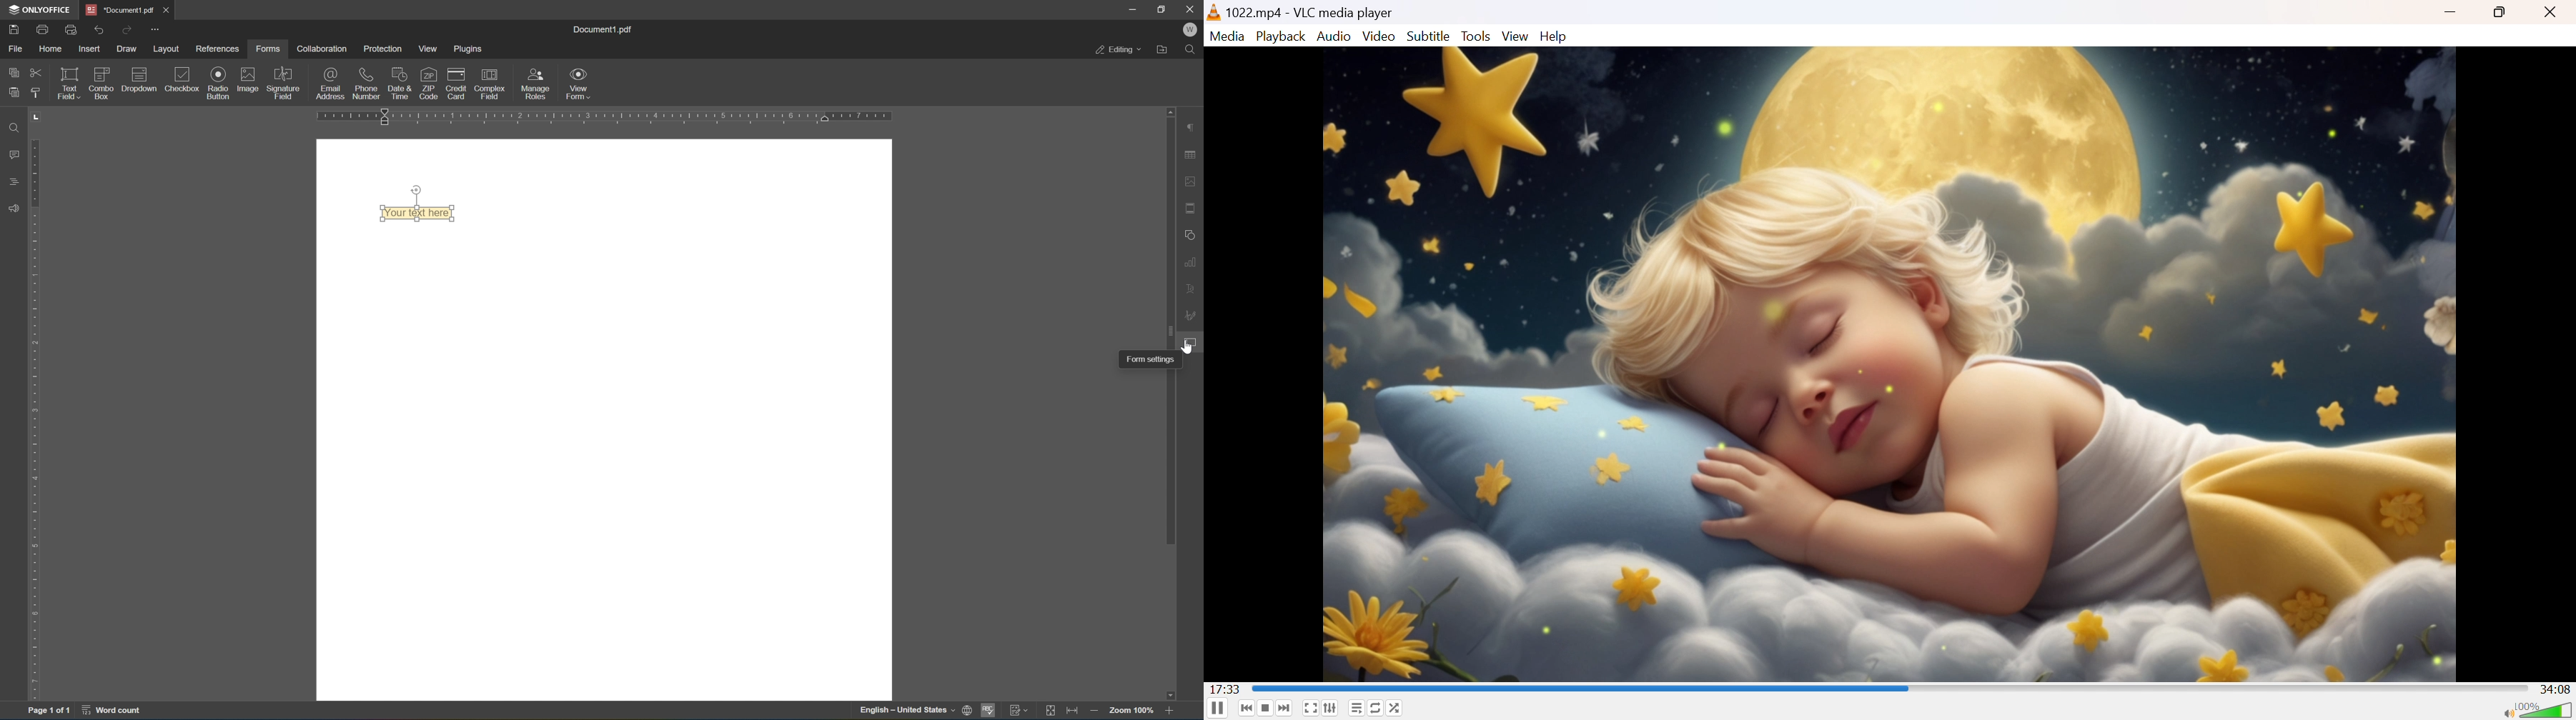  I want to click on View, so click(1516, 36).